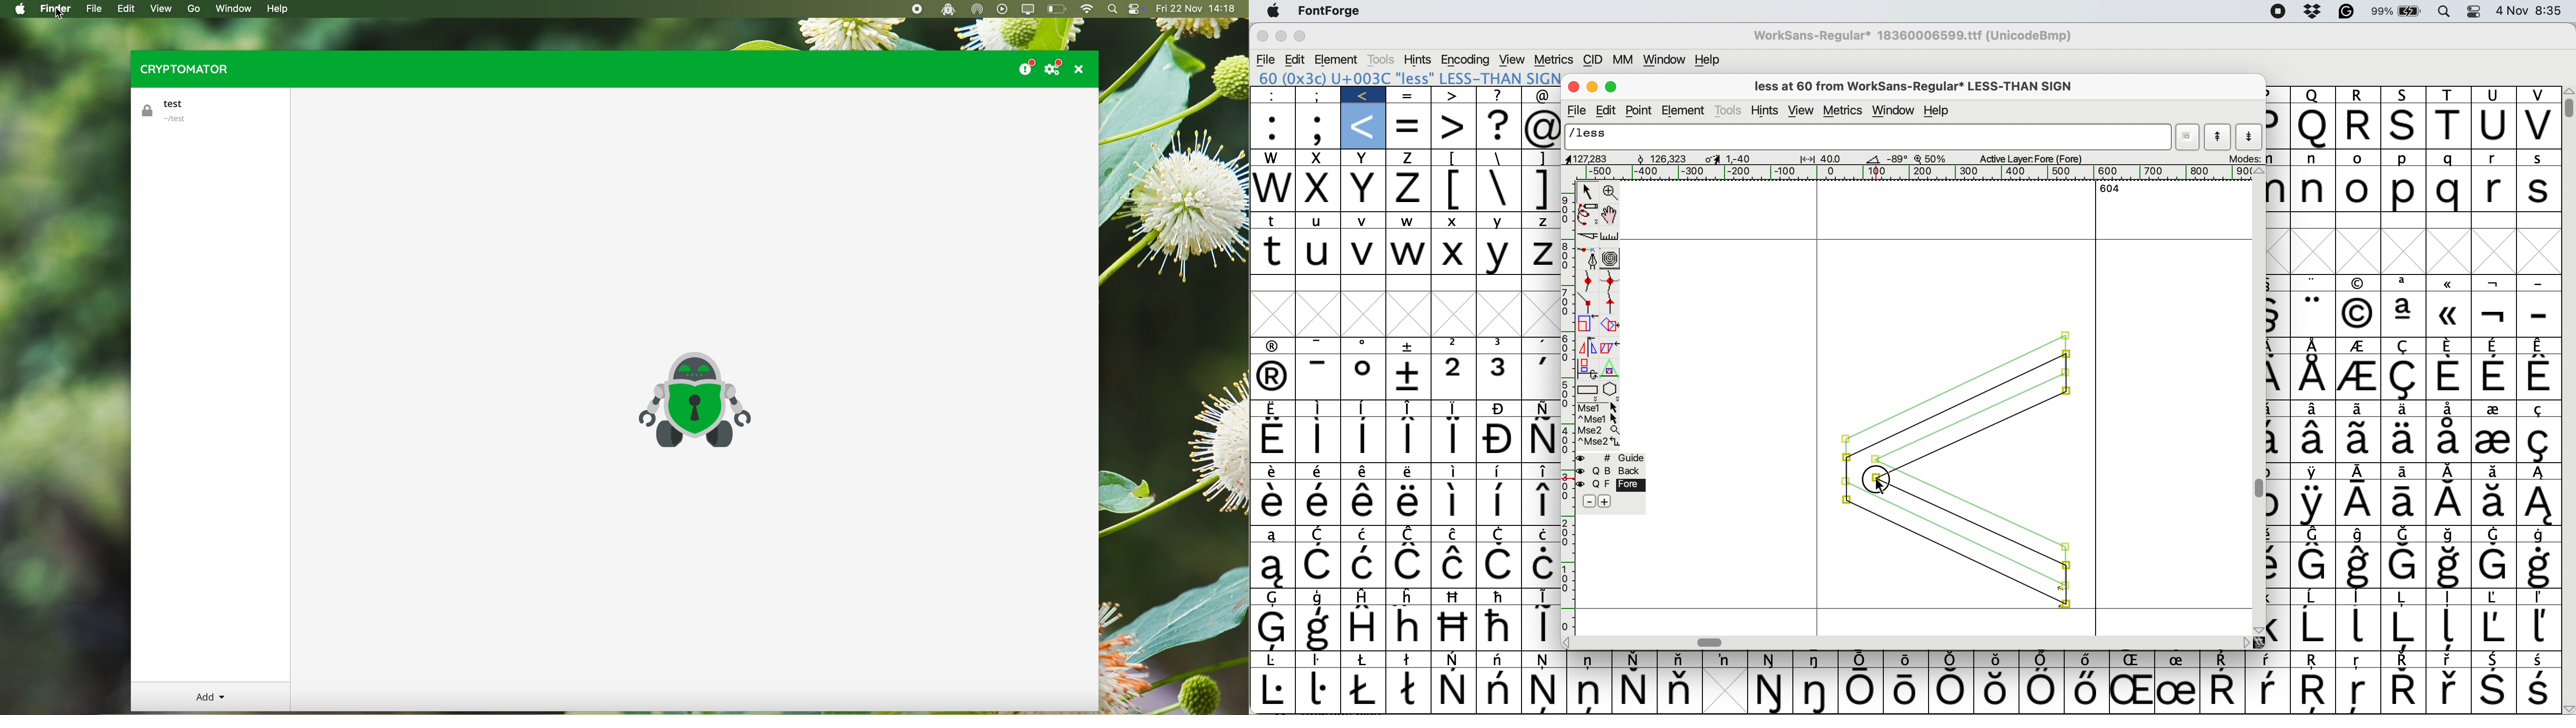  Describe the element at coordinates (1410, 566) in the screenshot. I see `Symbol` at that location.